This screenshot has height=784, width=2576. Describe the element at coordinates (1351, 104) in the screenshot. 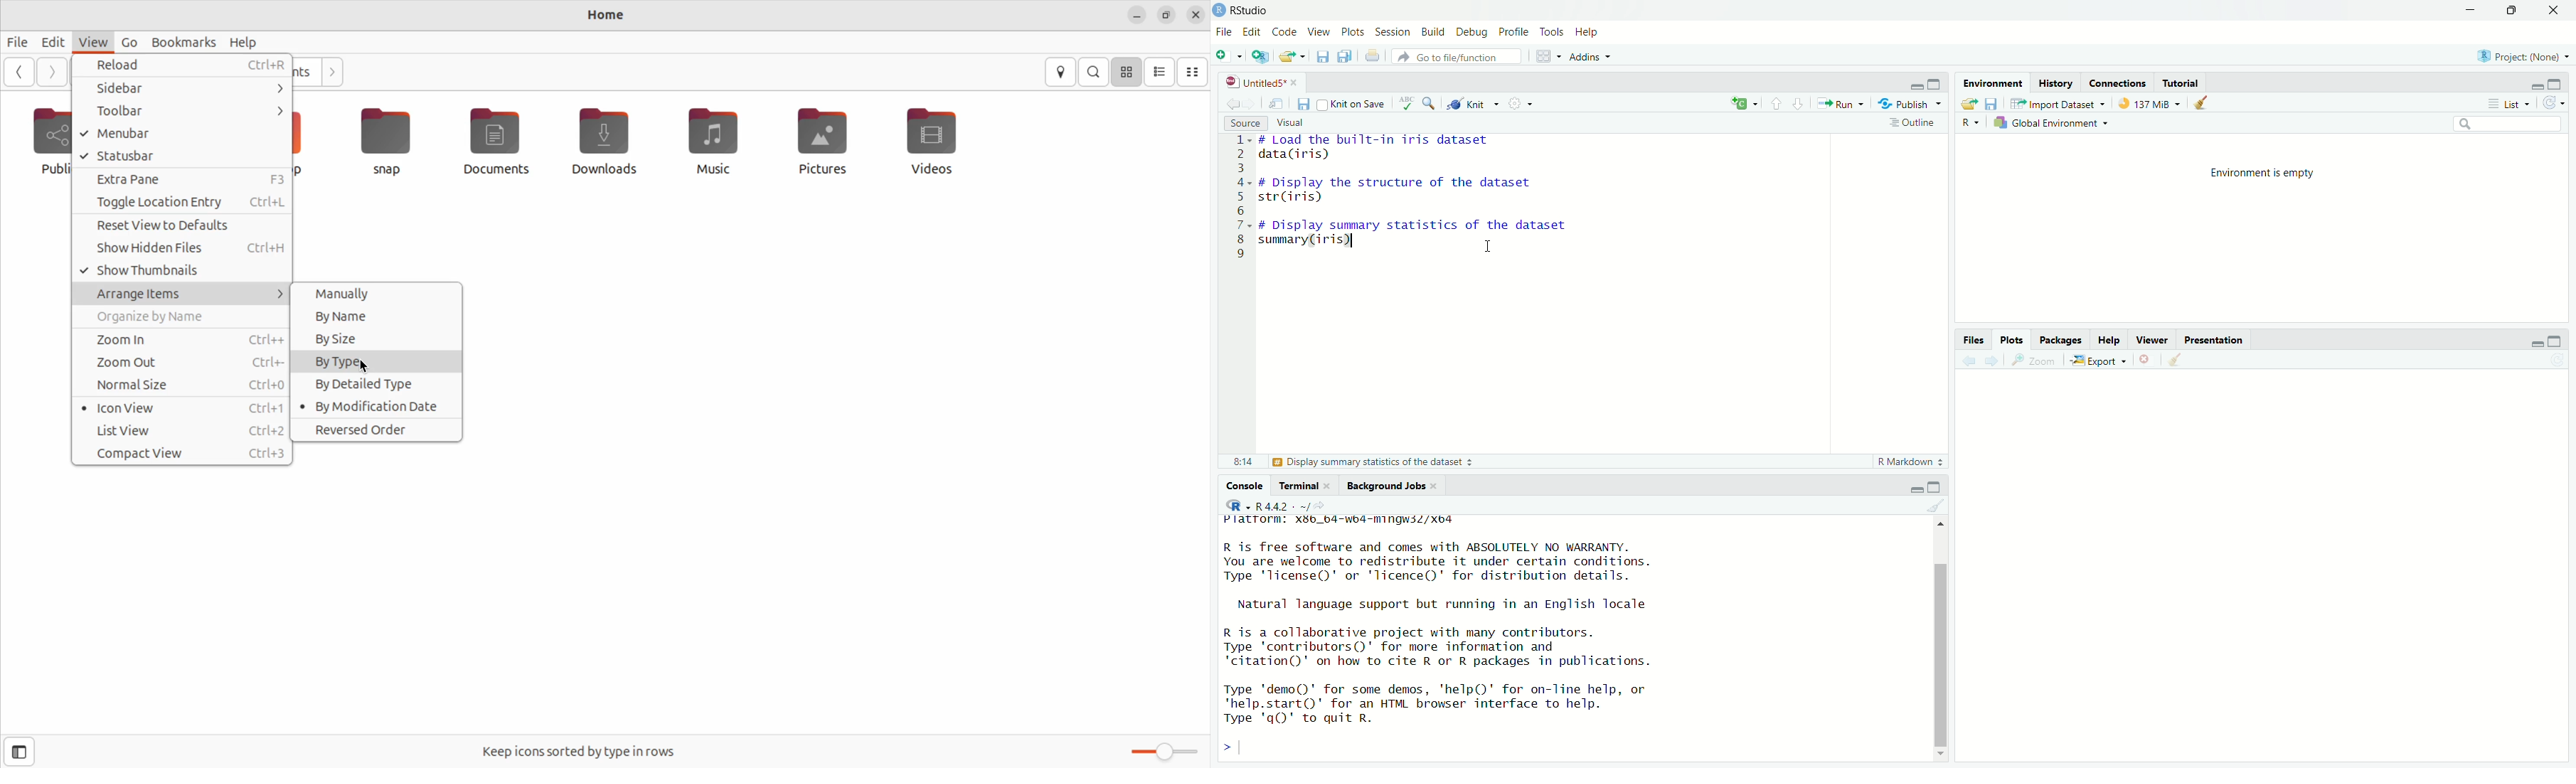

I see `Knit on Save` at that location.